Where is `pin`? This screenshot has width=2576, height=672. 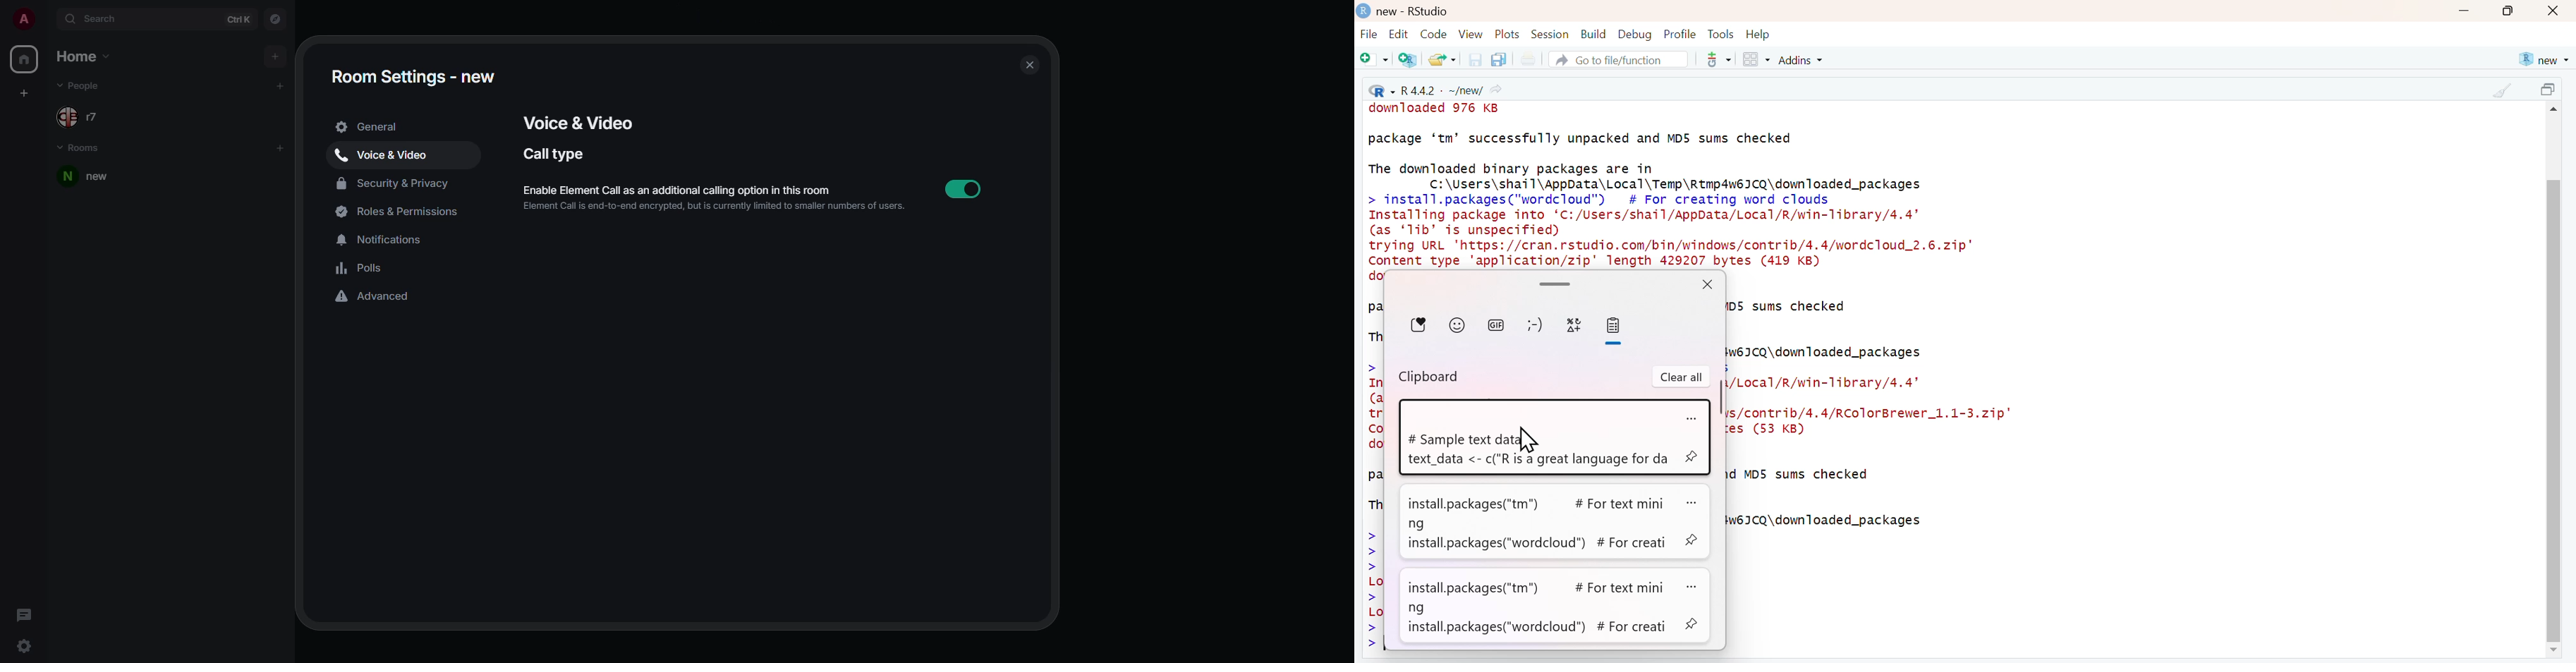 pin is located at coordinates (1693, 627).